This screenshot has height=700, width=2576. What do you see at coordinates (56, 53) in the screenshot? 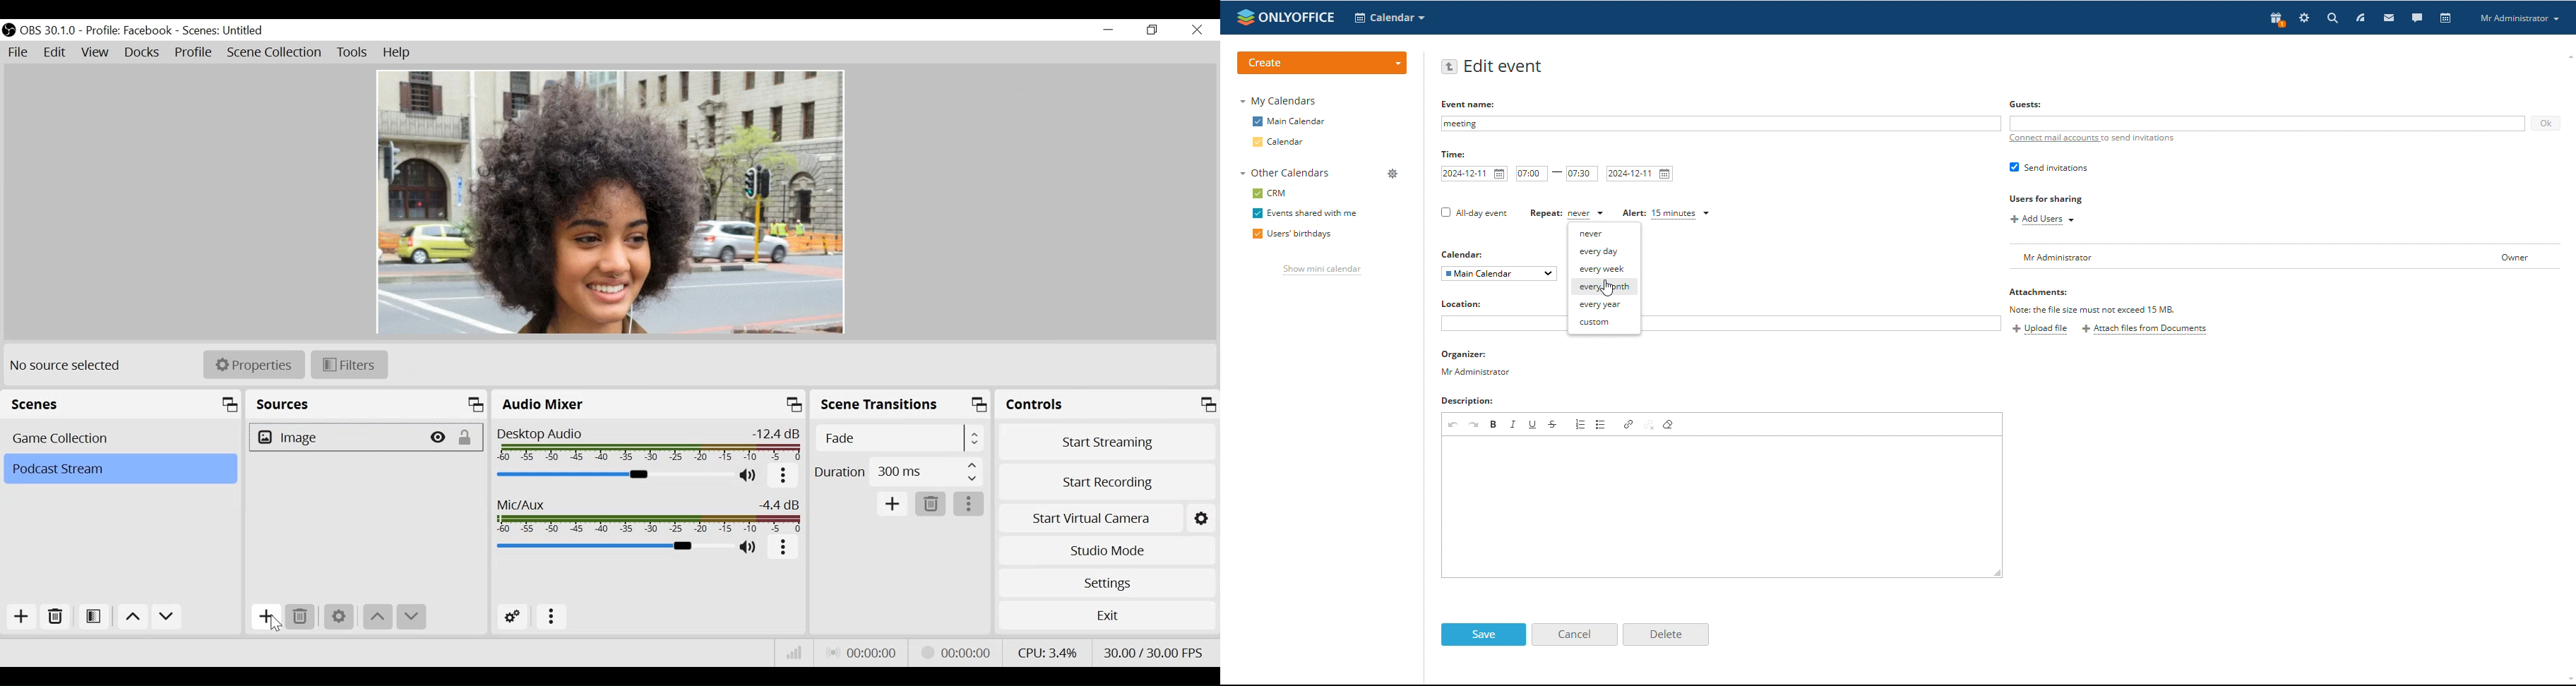
I see `Edit` at bounding box center [56, 53].